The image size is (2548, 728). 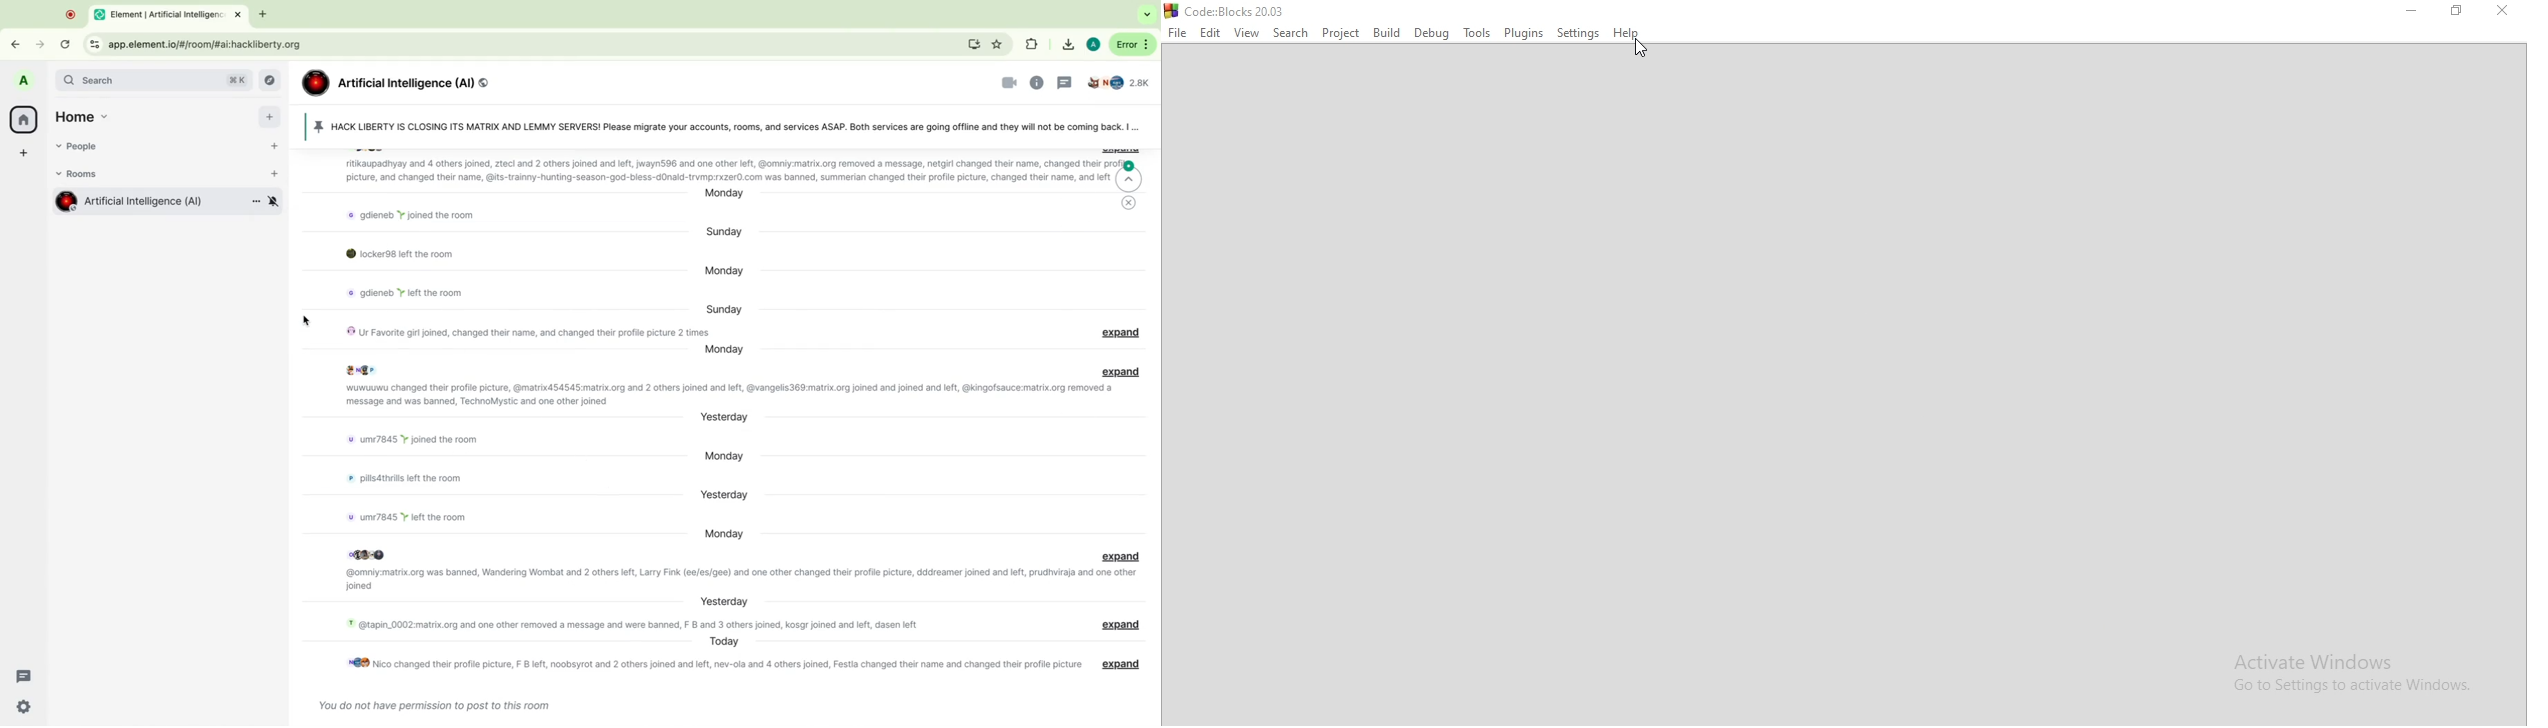 I want to click on message, so click(x=725, y=395).